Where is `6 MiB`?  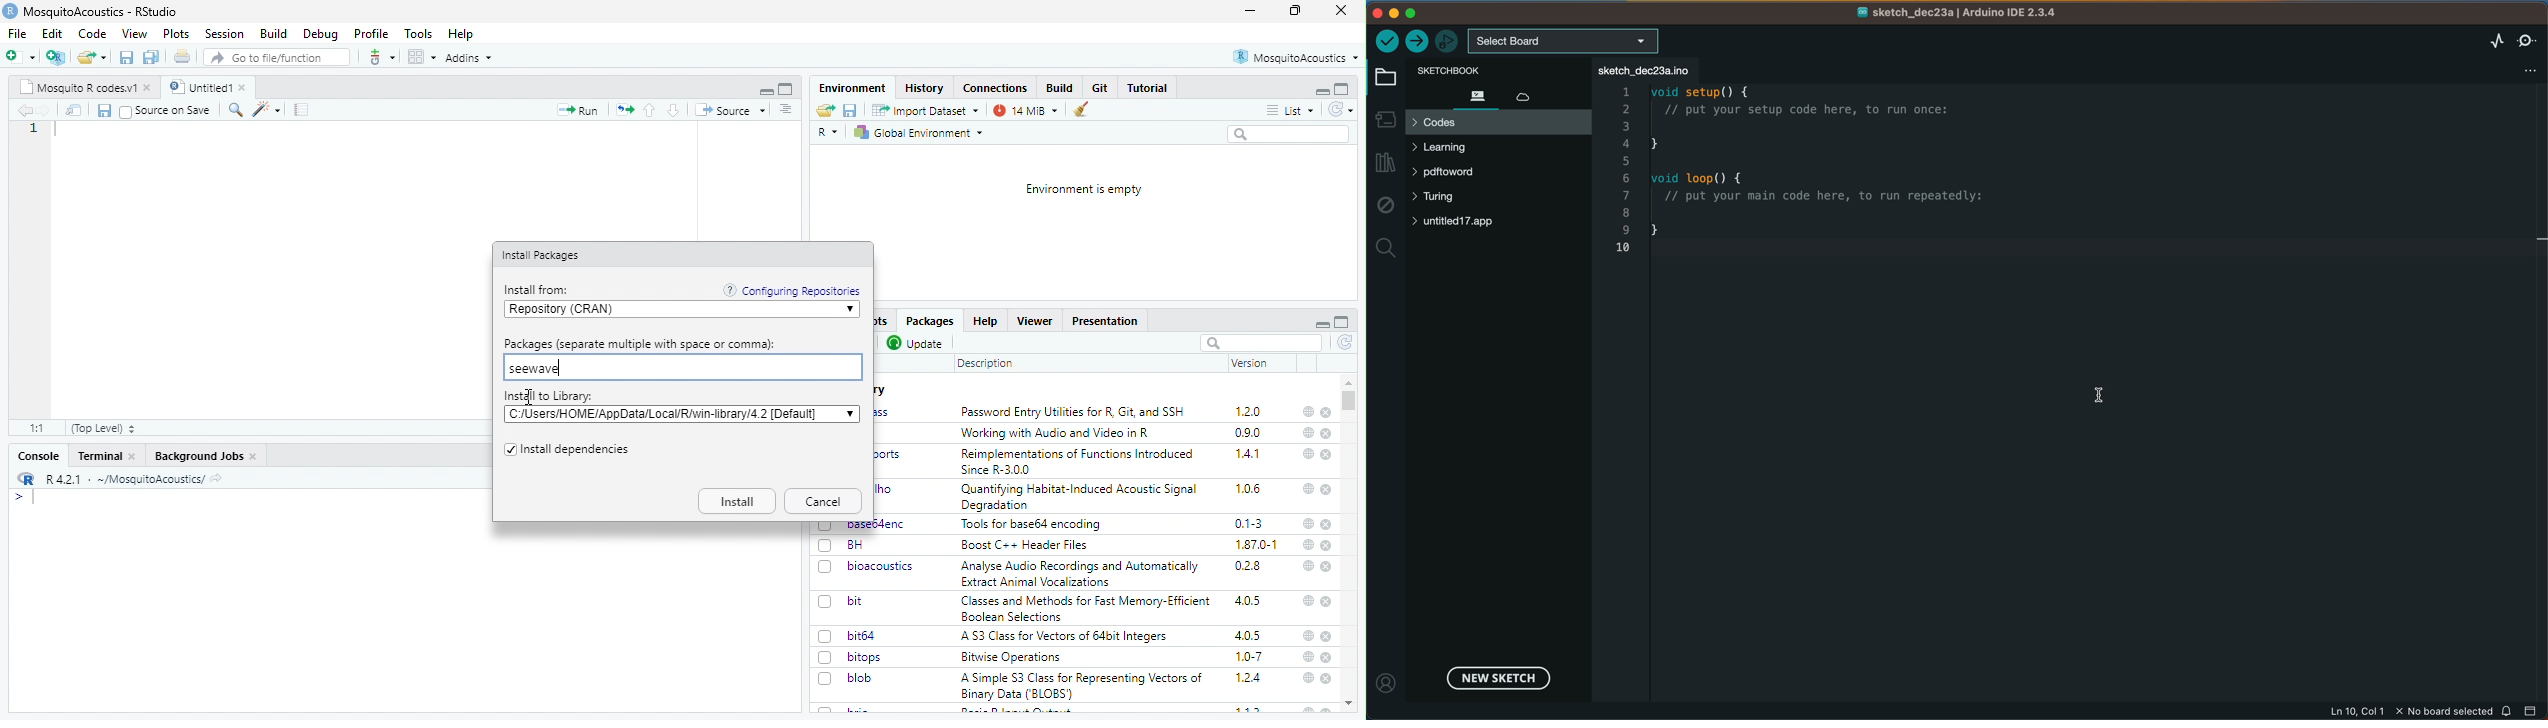
6 MiB is located at coordinates (1023, 111).